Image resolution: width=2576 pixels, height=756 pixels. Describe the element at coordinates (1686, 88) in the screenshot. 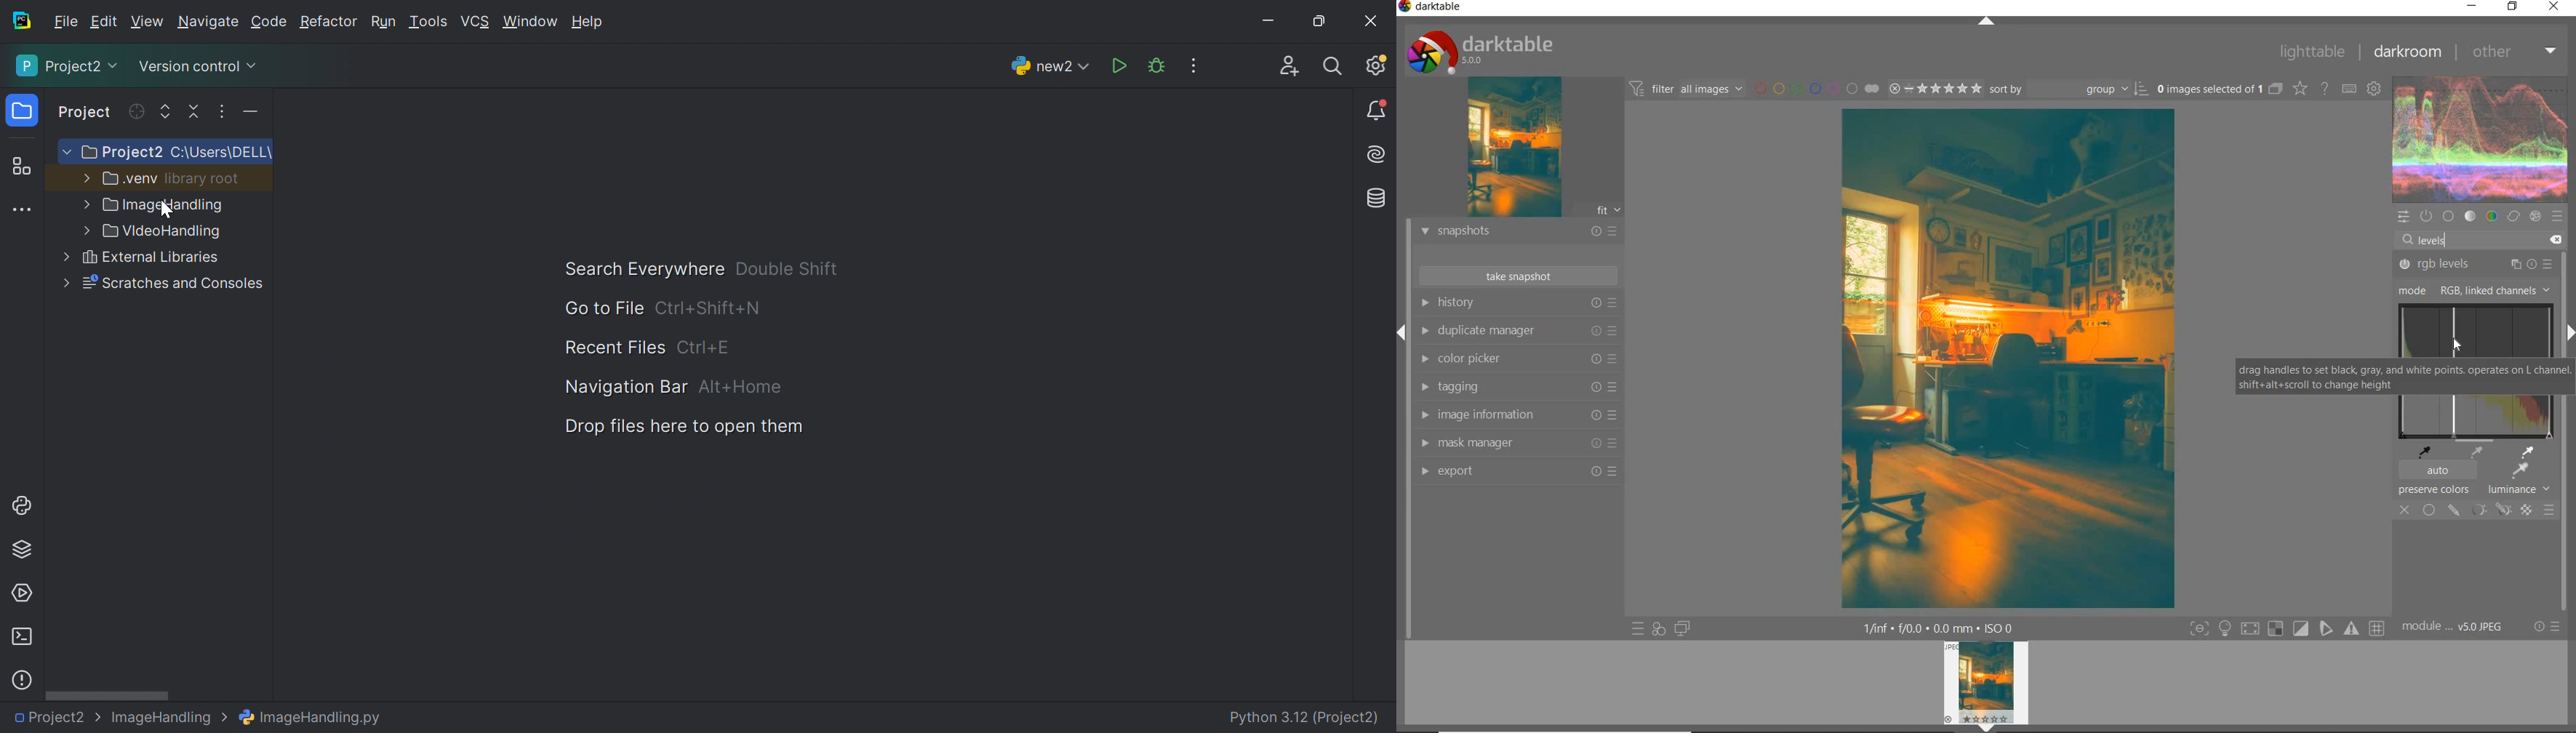

I see `filter images based on their modules` at that location.